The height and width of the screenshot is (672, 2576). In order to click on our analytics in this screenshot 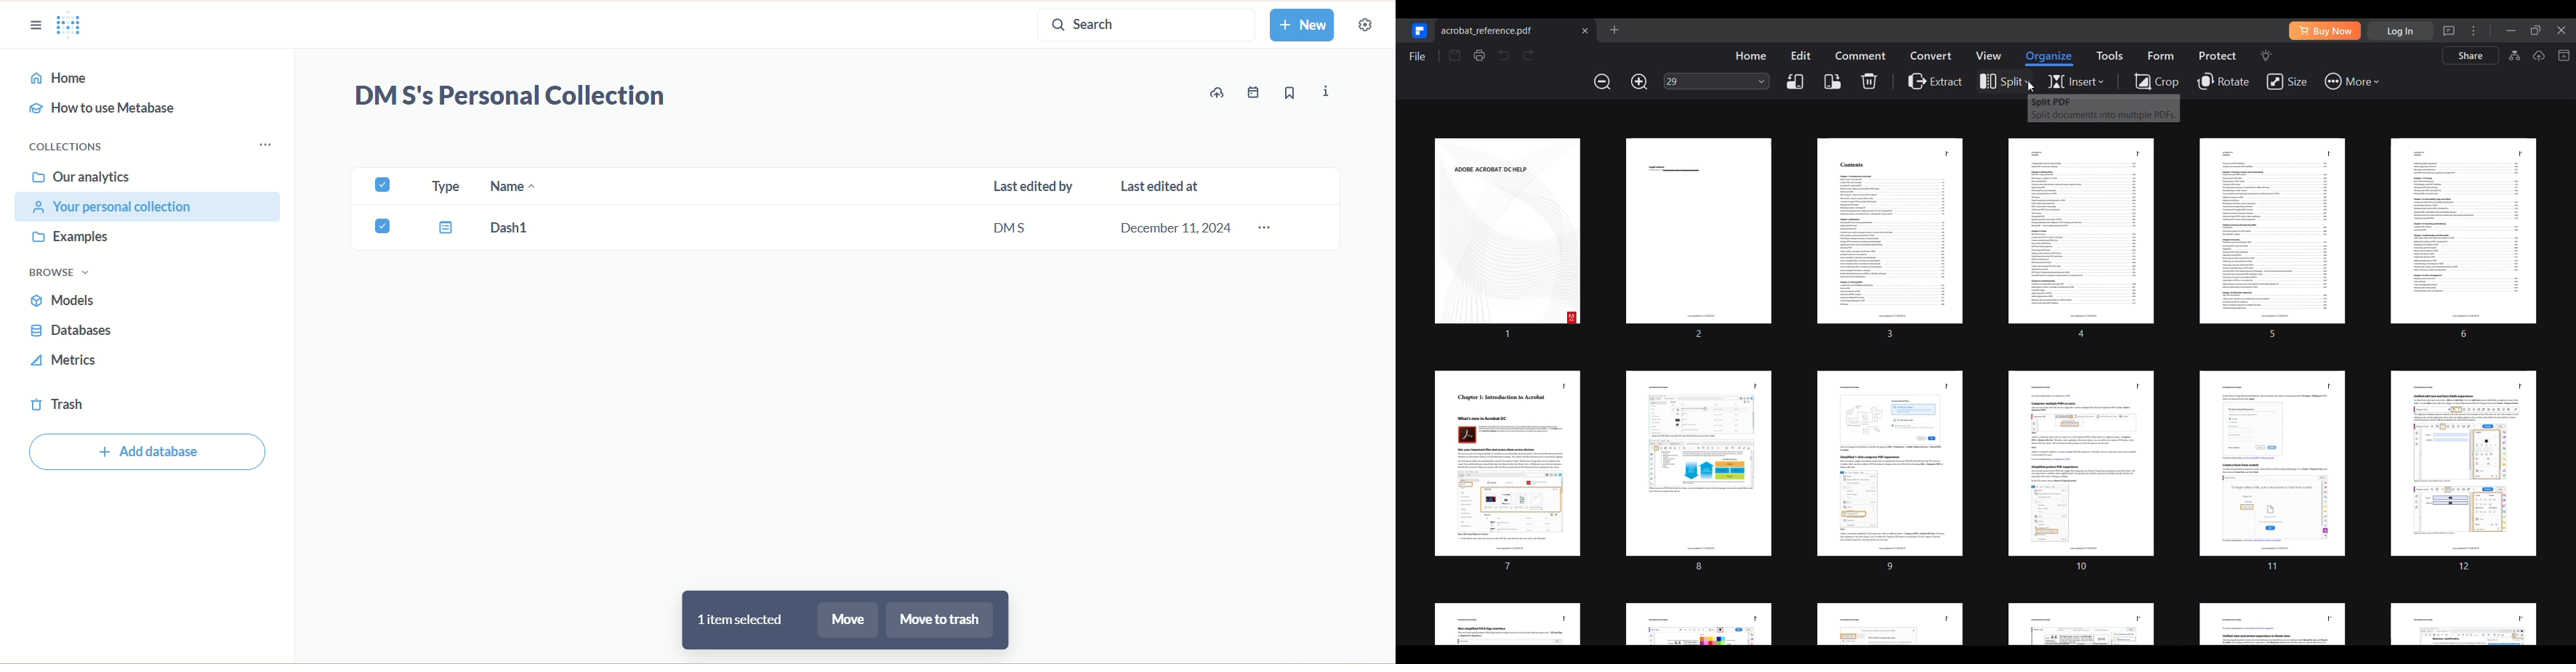, I will do `click(85, 176)`.